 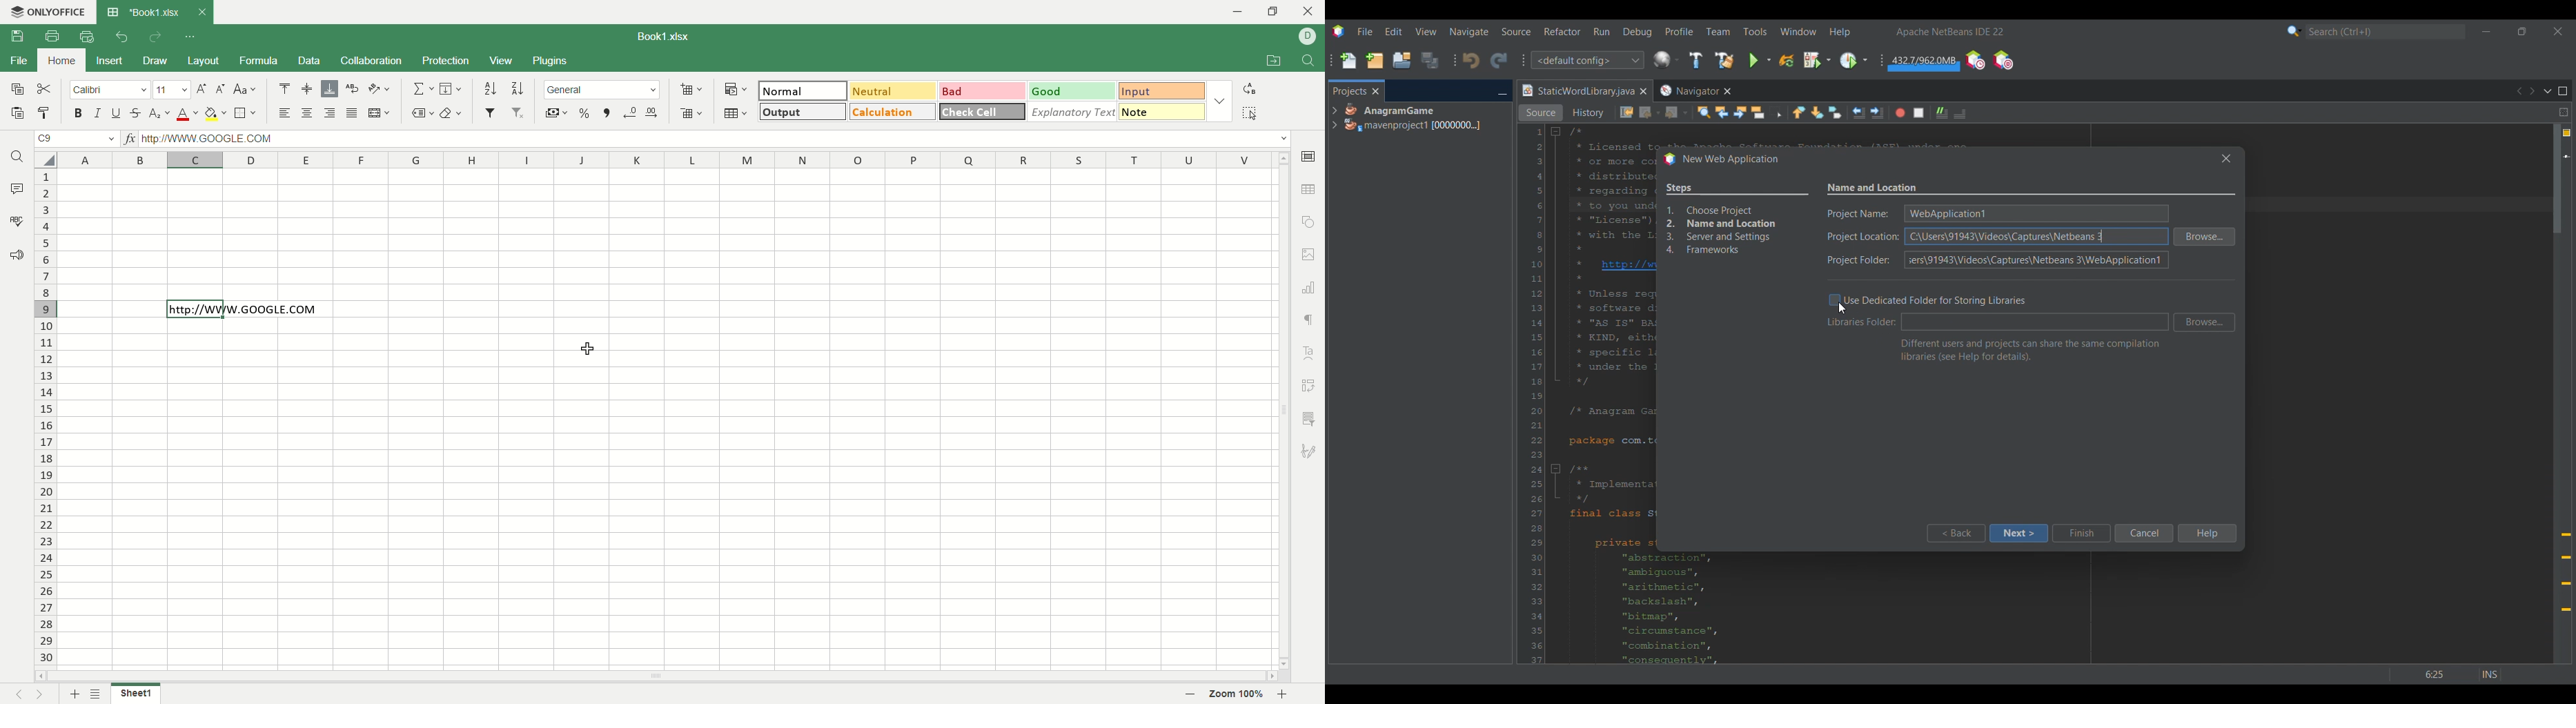 What do you see at coordinates (45, 416) in the screenshot?
I see `row number` at bounding box center [45, 416].